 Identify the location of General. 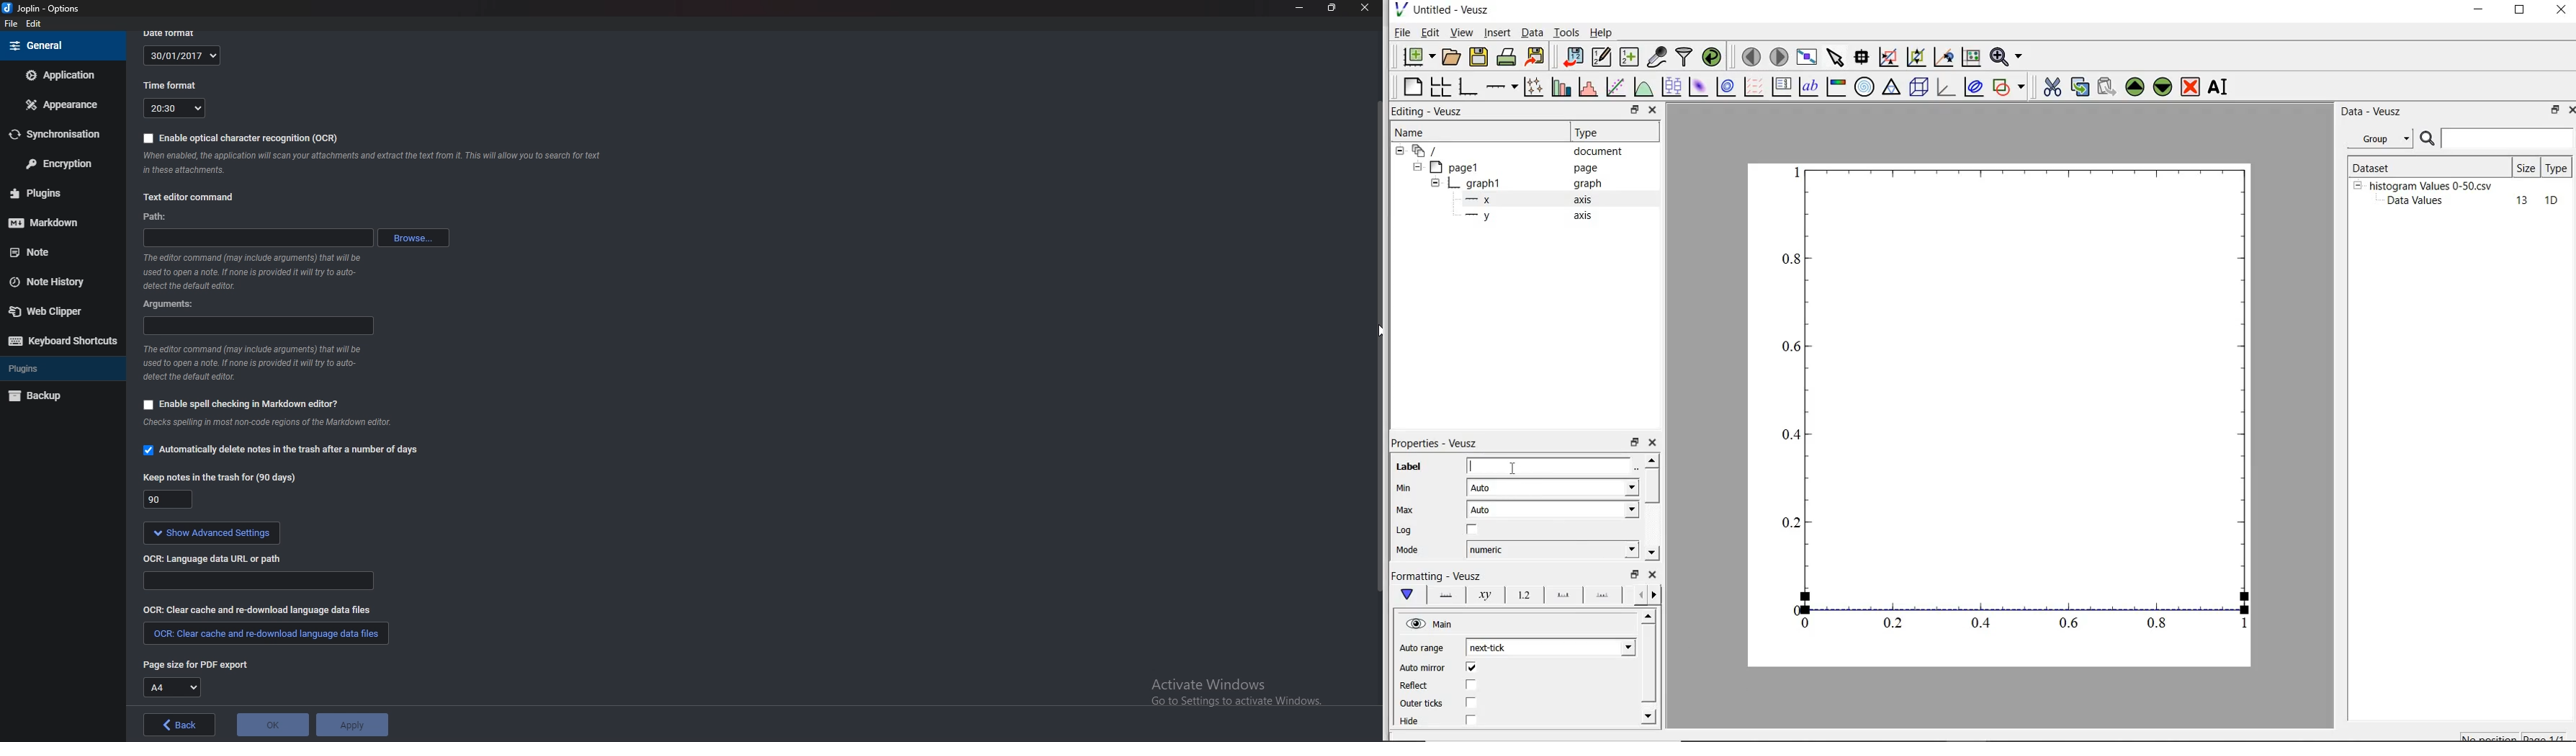
(61, 46).